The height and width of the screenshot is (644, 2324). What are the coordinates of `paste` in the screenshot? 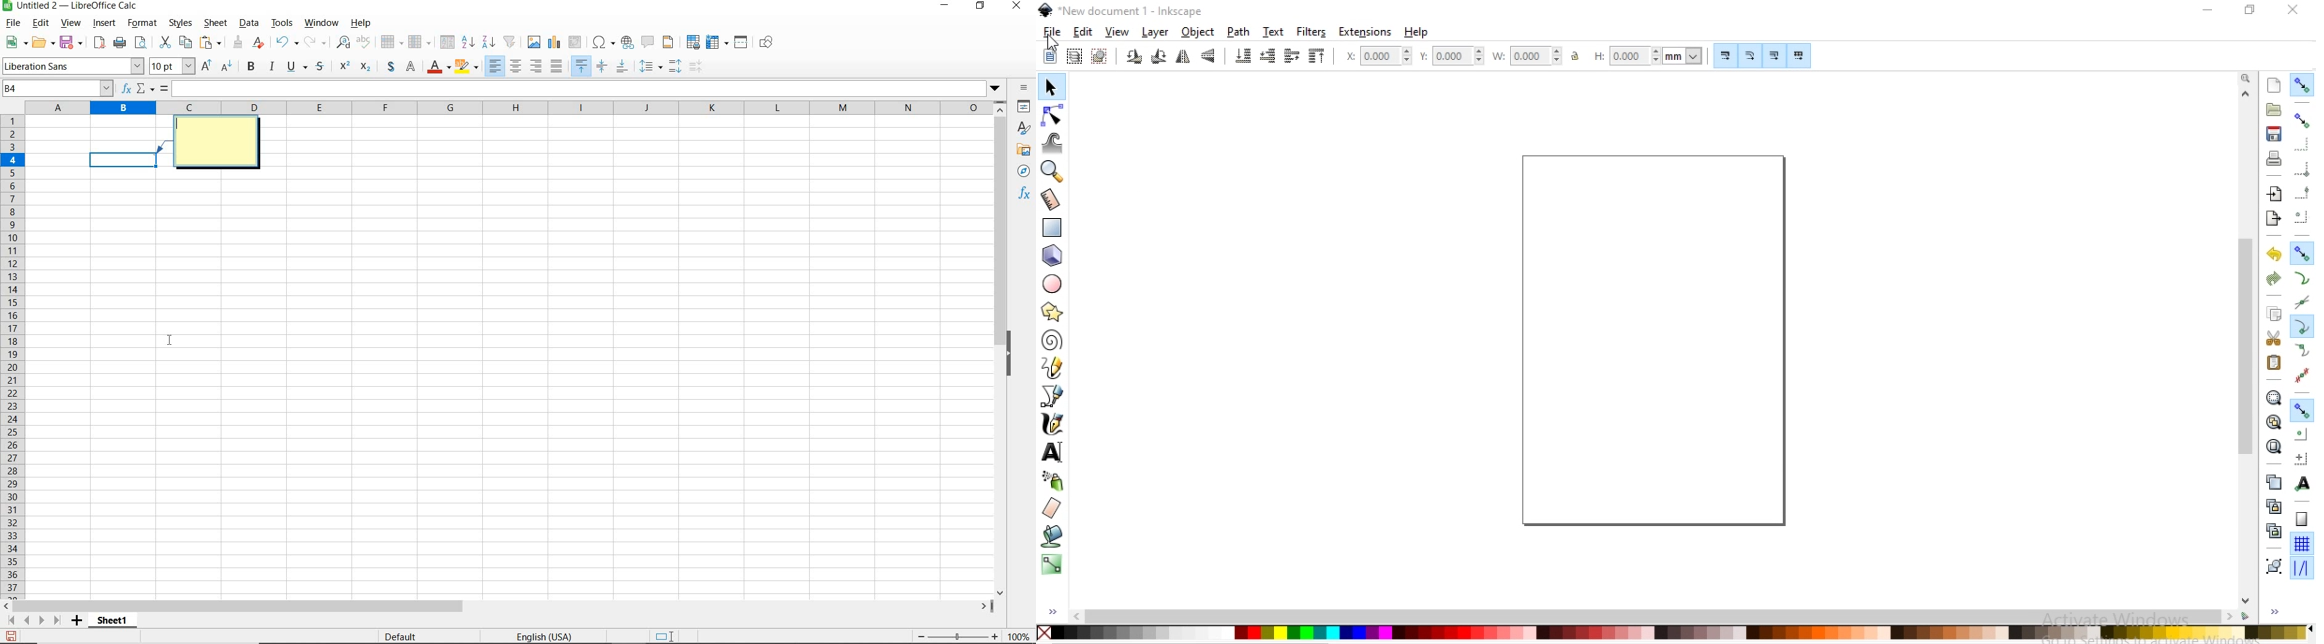 It's located at (210, 43).